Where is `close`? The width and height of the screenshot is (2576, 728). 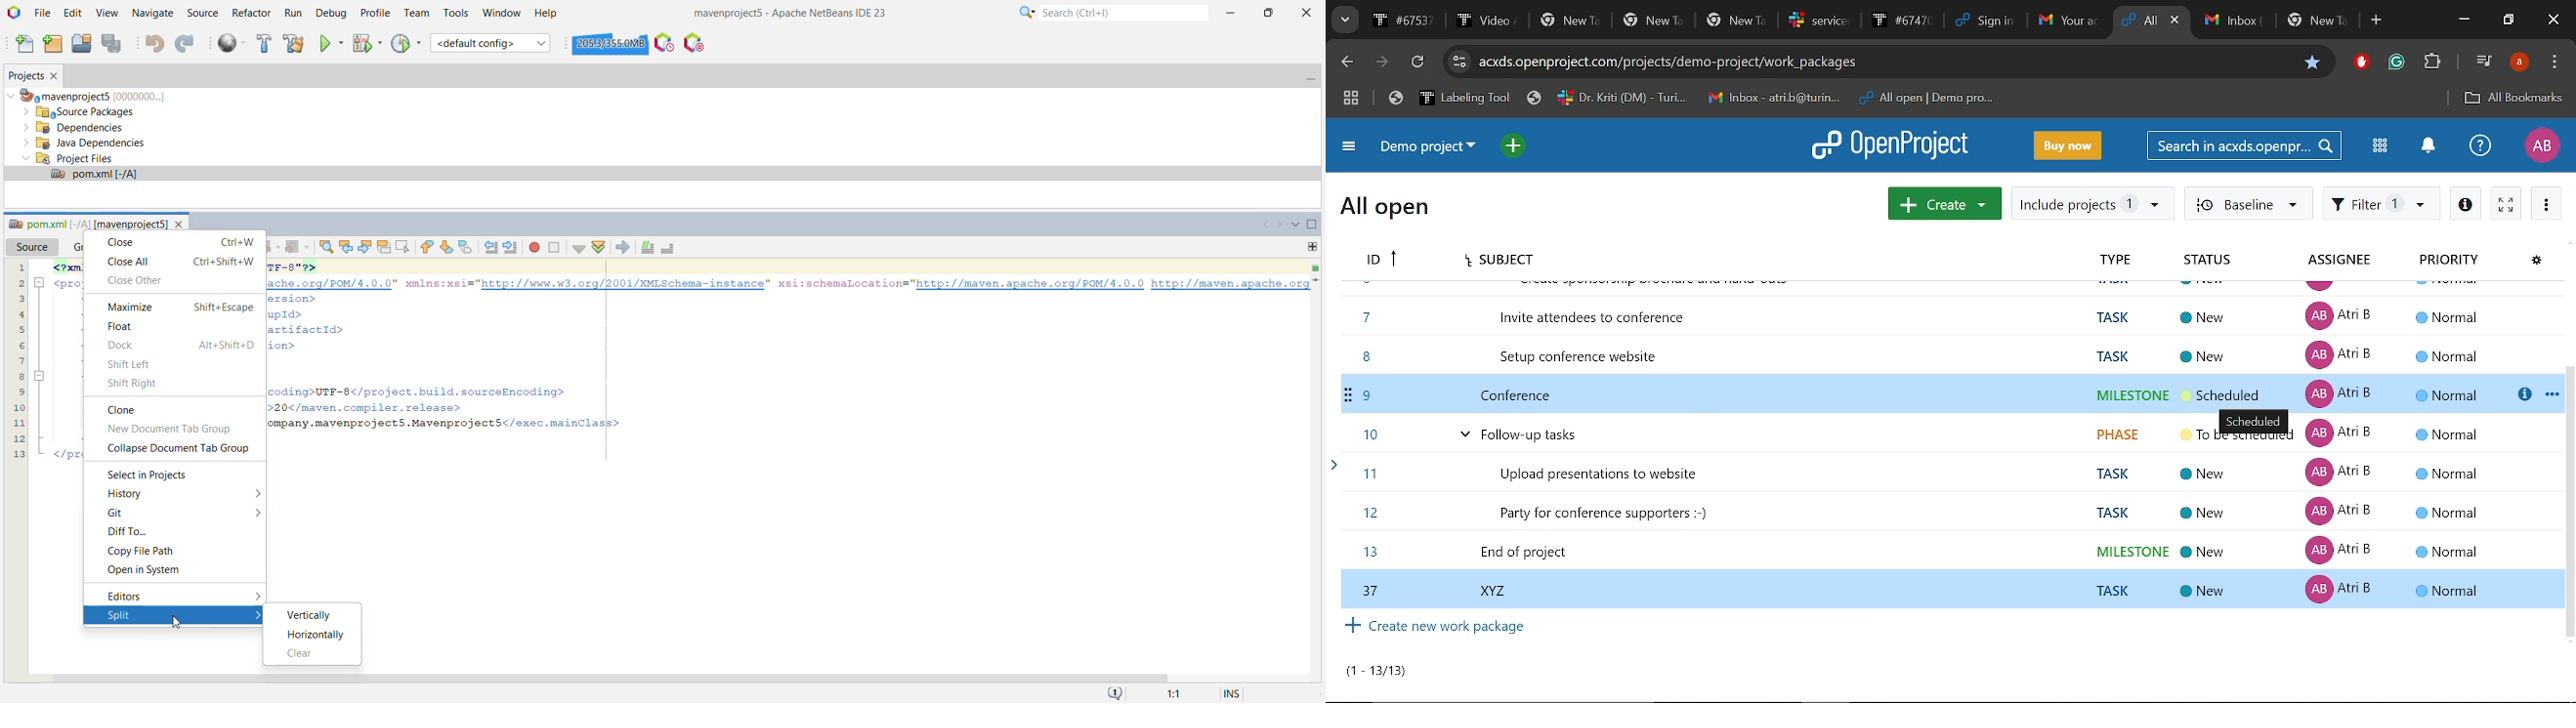
close is located at coordinates (180, 222).